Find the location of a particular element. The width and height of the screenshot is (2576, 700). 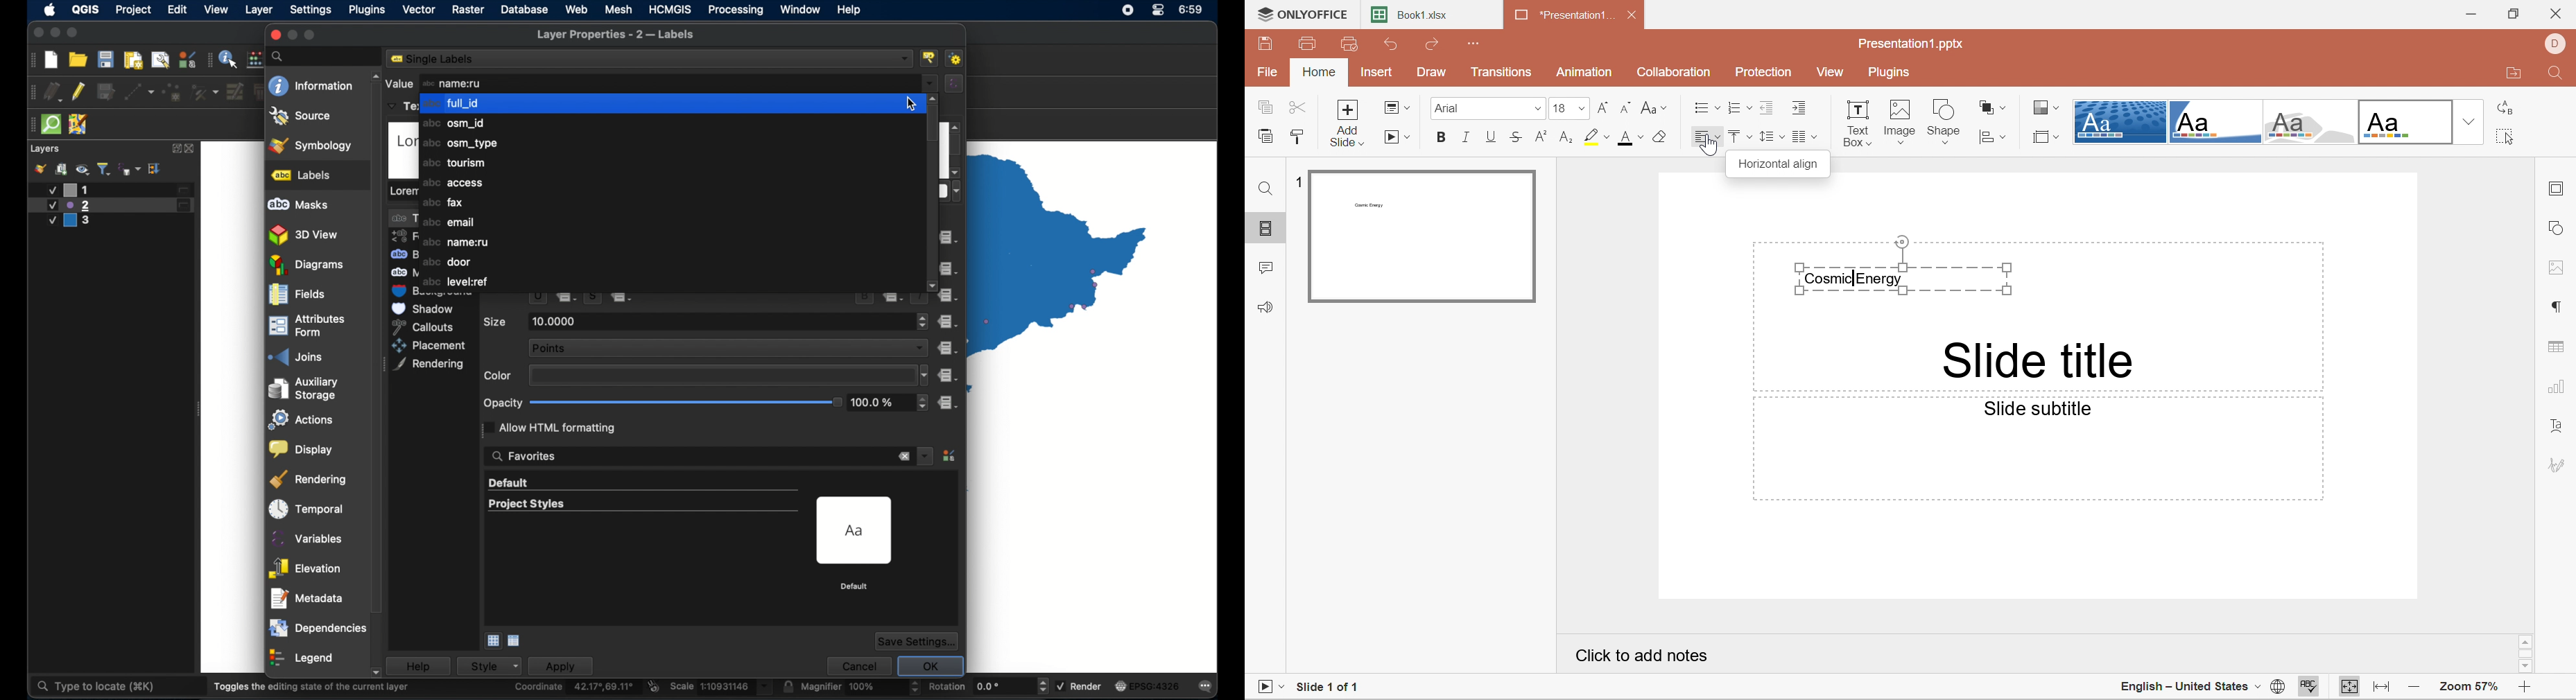

Scroll Bar is located at coordinates (2527, 652).